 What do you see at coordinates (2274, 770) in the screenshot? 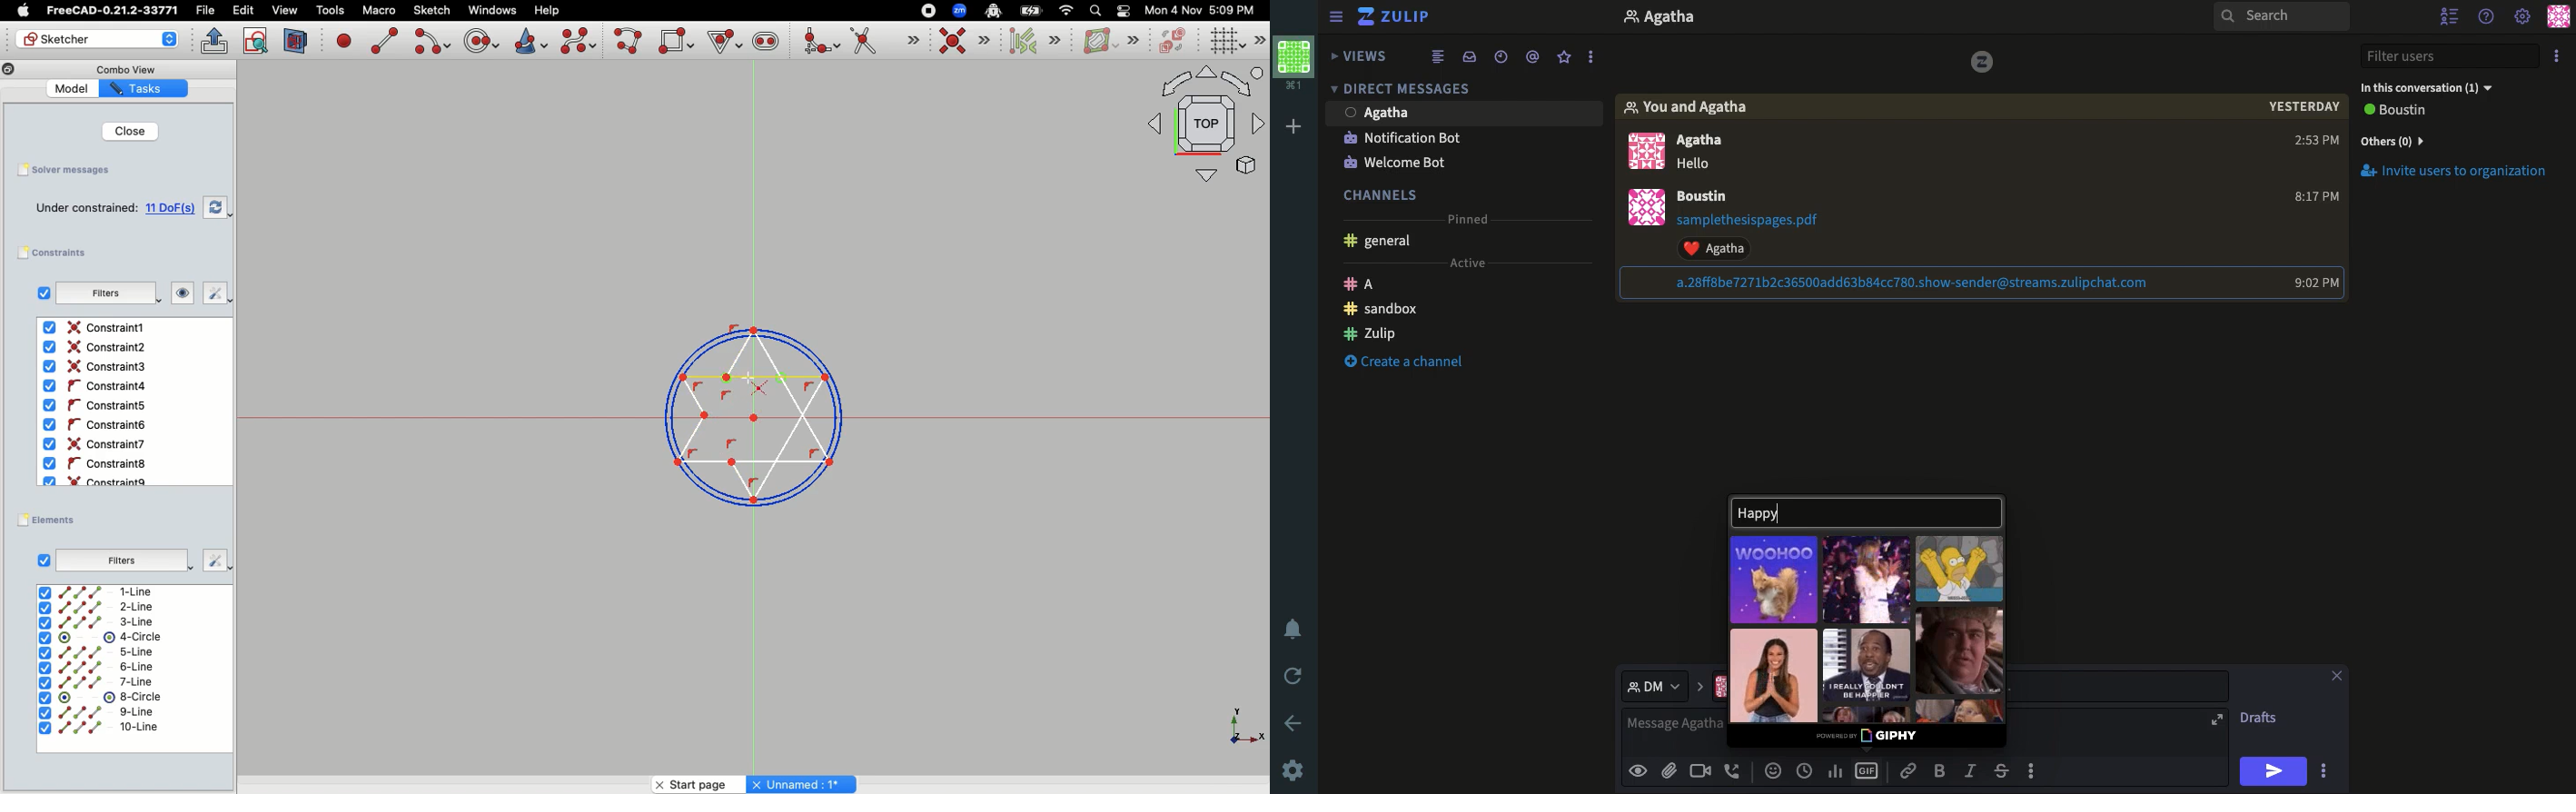
I see `Send` at bounding box center [2274, 770].